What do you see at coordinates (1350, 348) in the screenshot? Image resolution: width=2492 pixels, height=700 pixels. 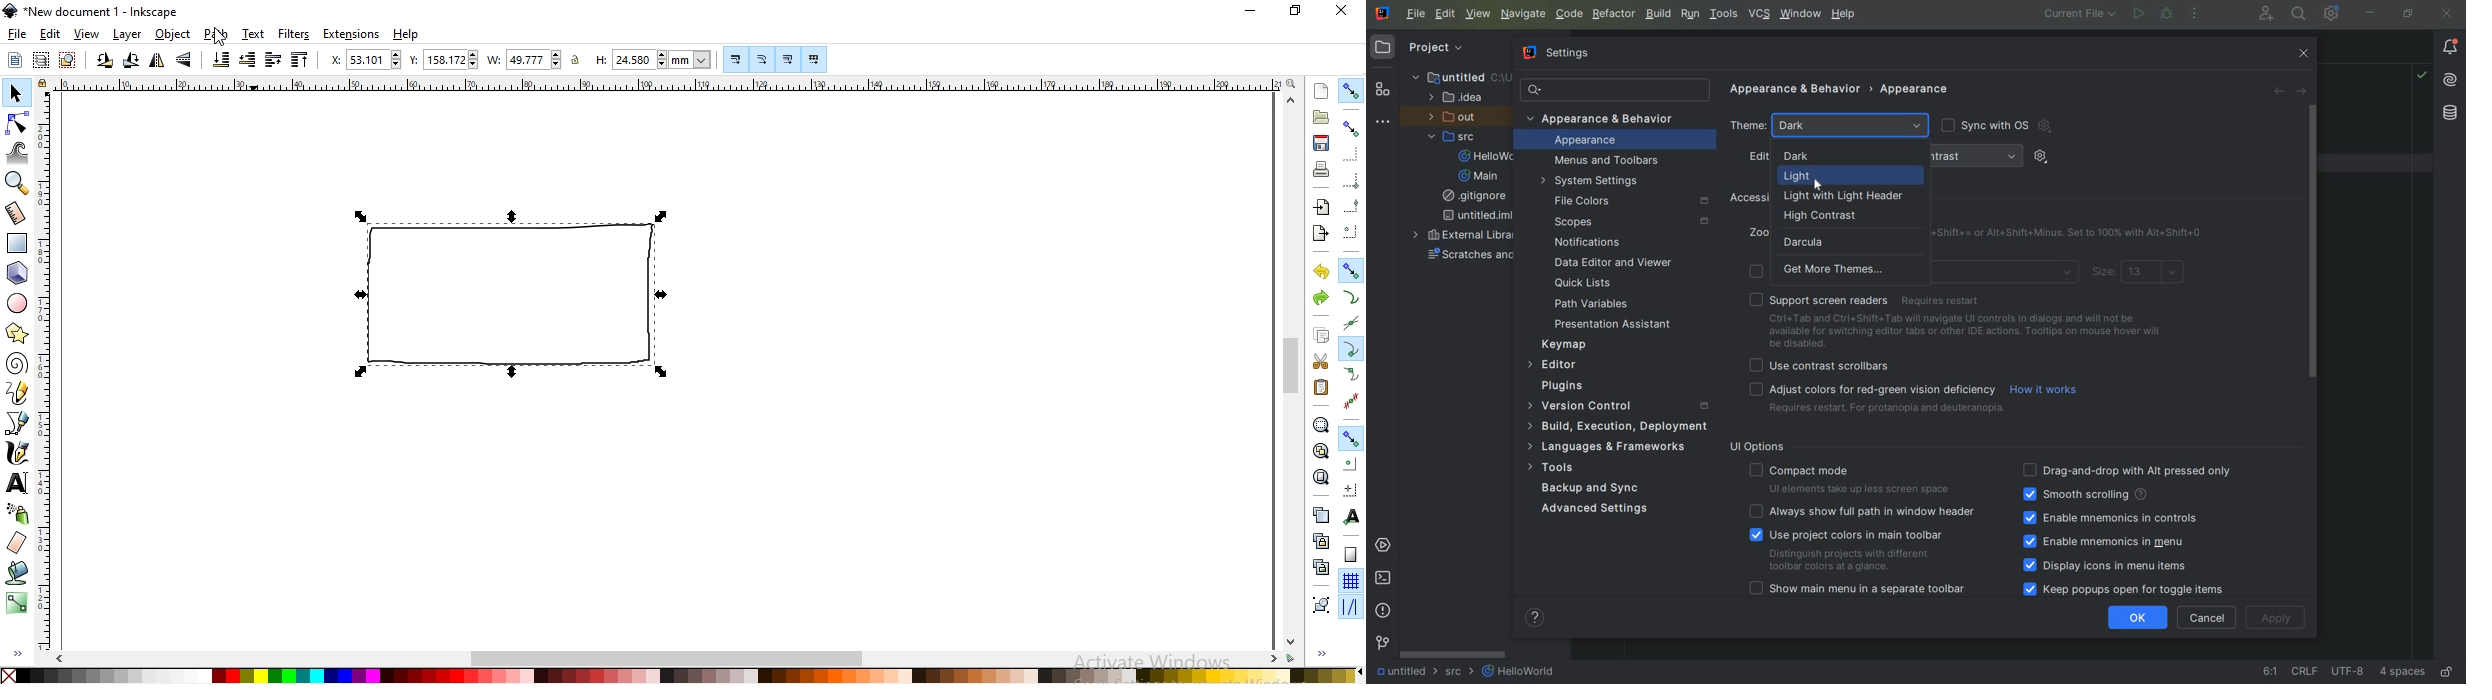 I see `snap cusp nodes` at bounding box center [1350, 348].